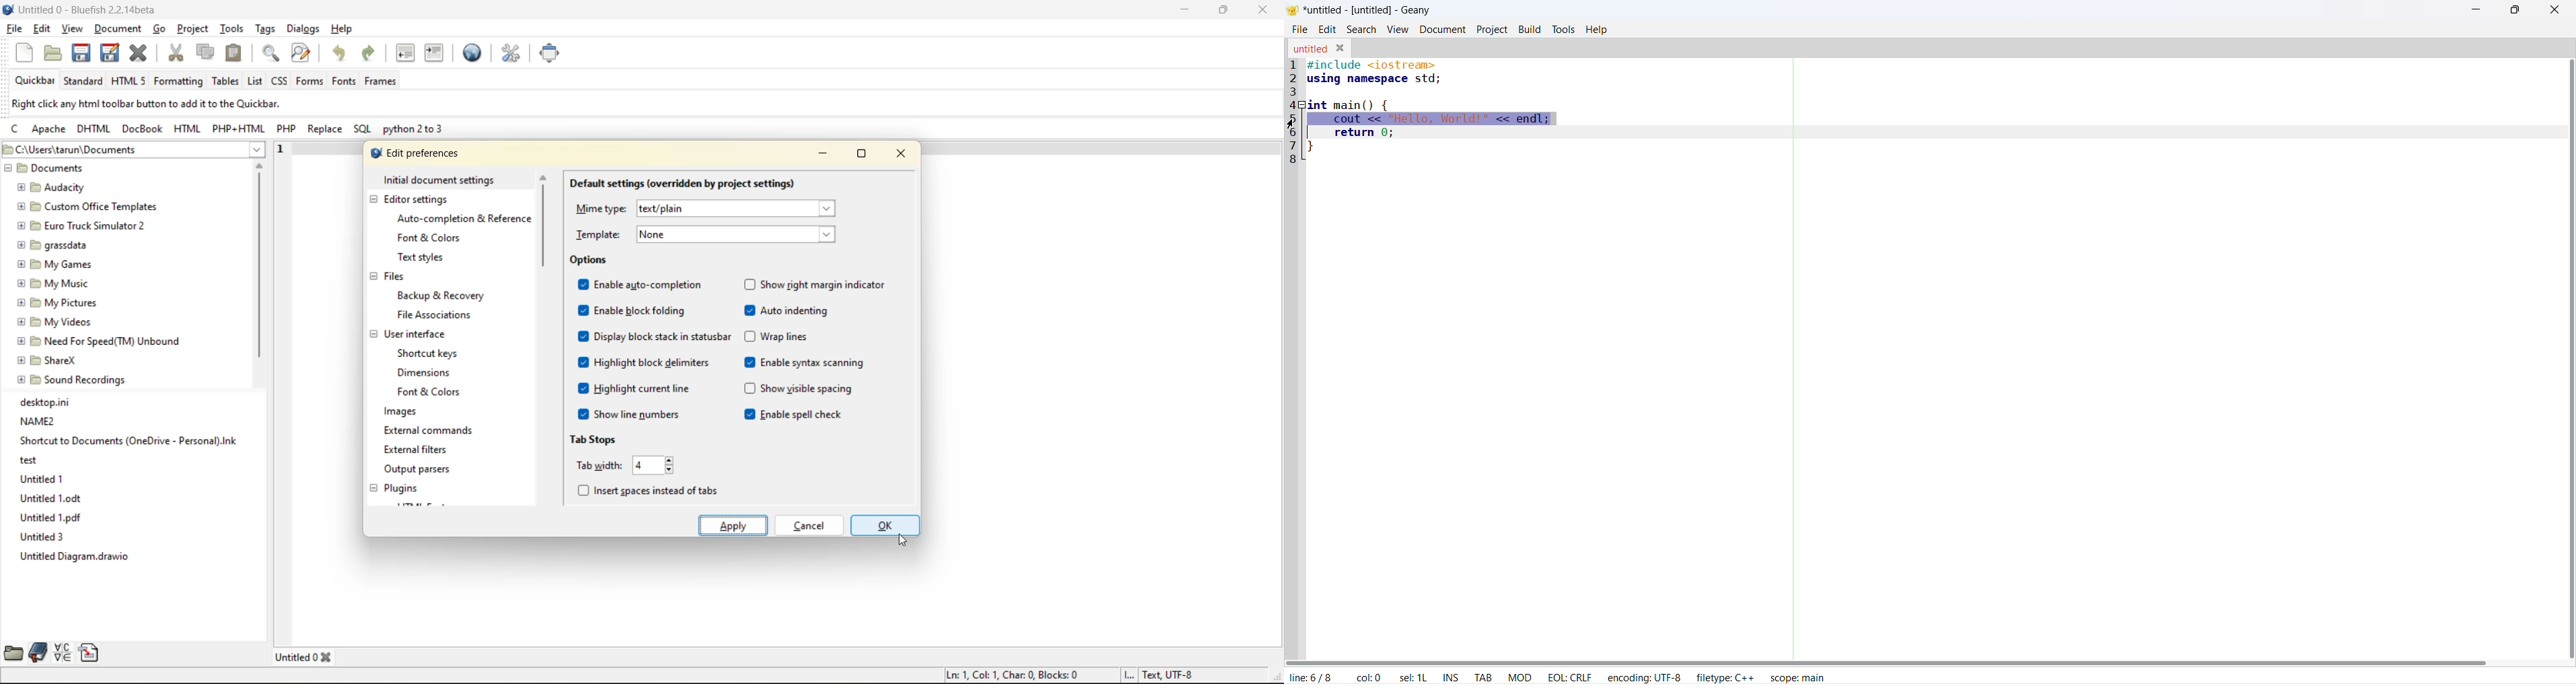 This screenshot has height=700, width=2576. What do you see at coordinates (428, 372) in the screenshot?
I see `dimensions` at bounding box center [428, 372].